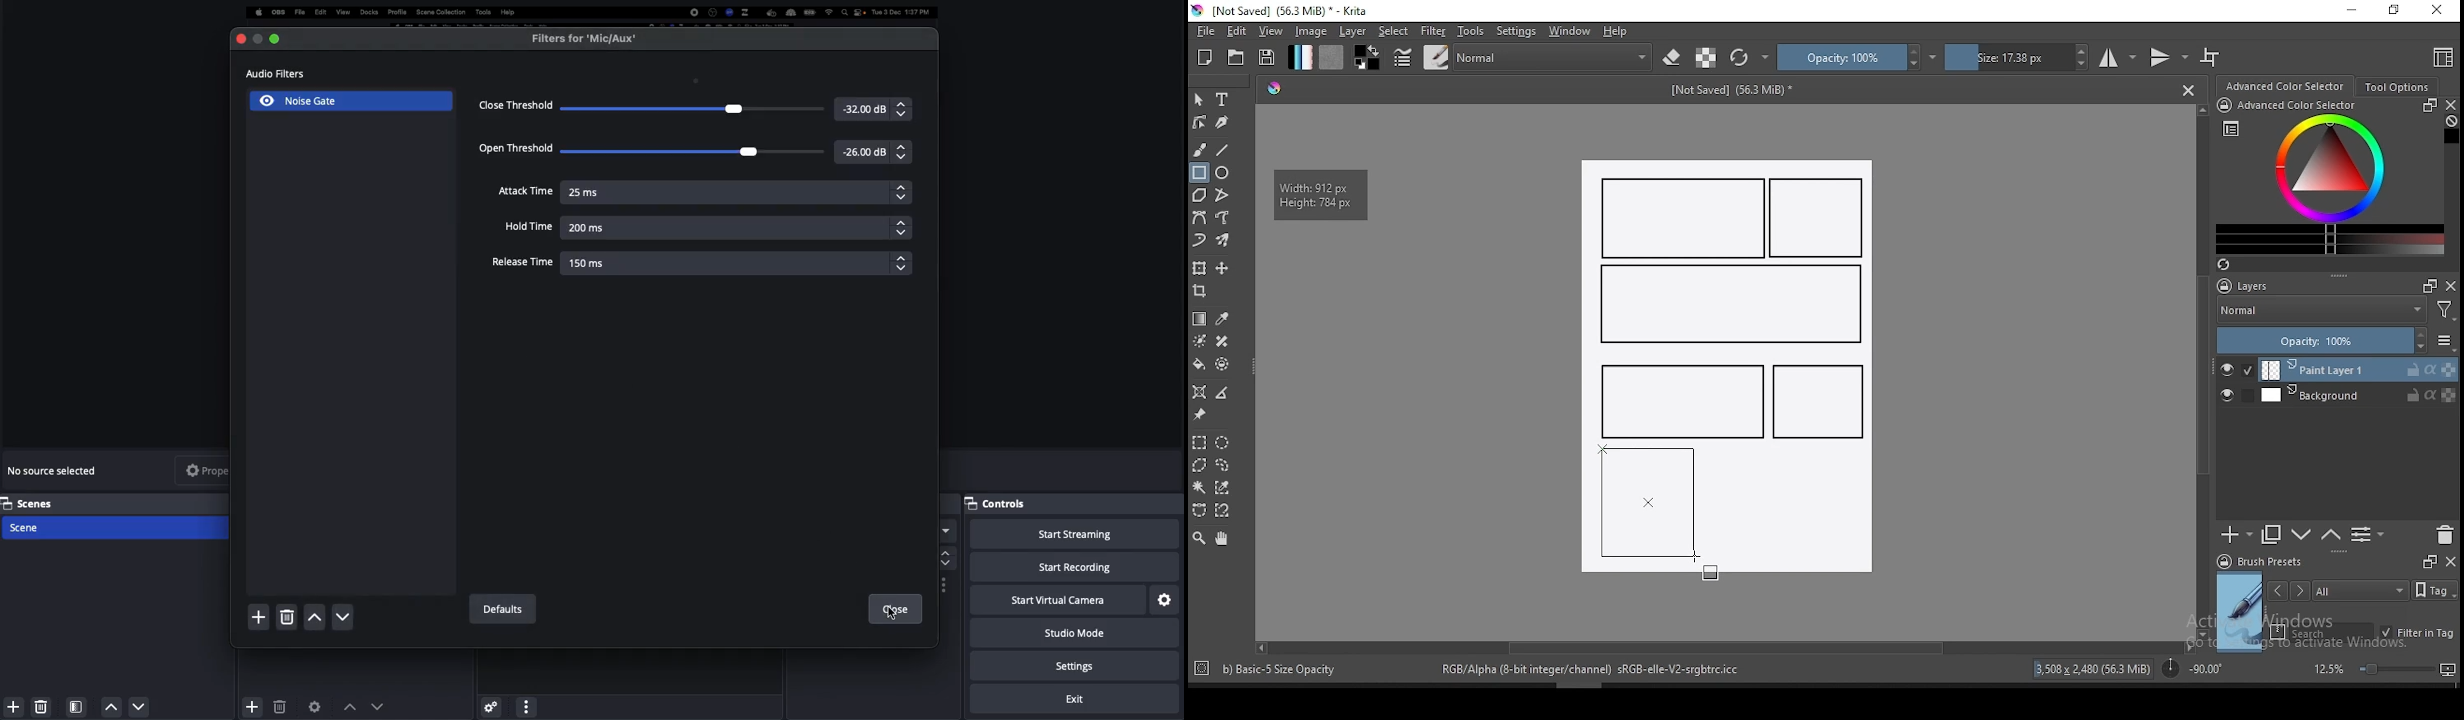  What do you see at coordinates (1354, 31) in the screenshot?
I see `layer` at bounding box center [1354, 31].